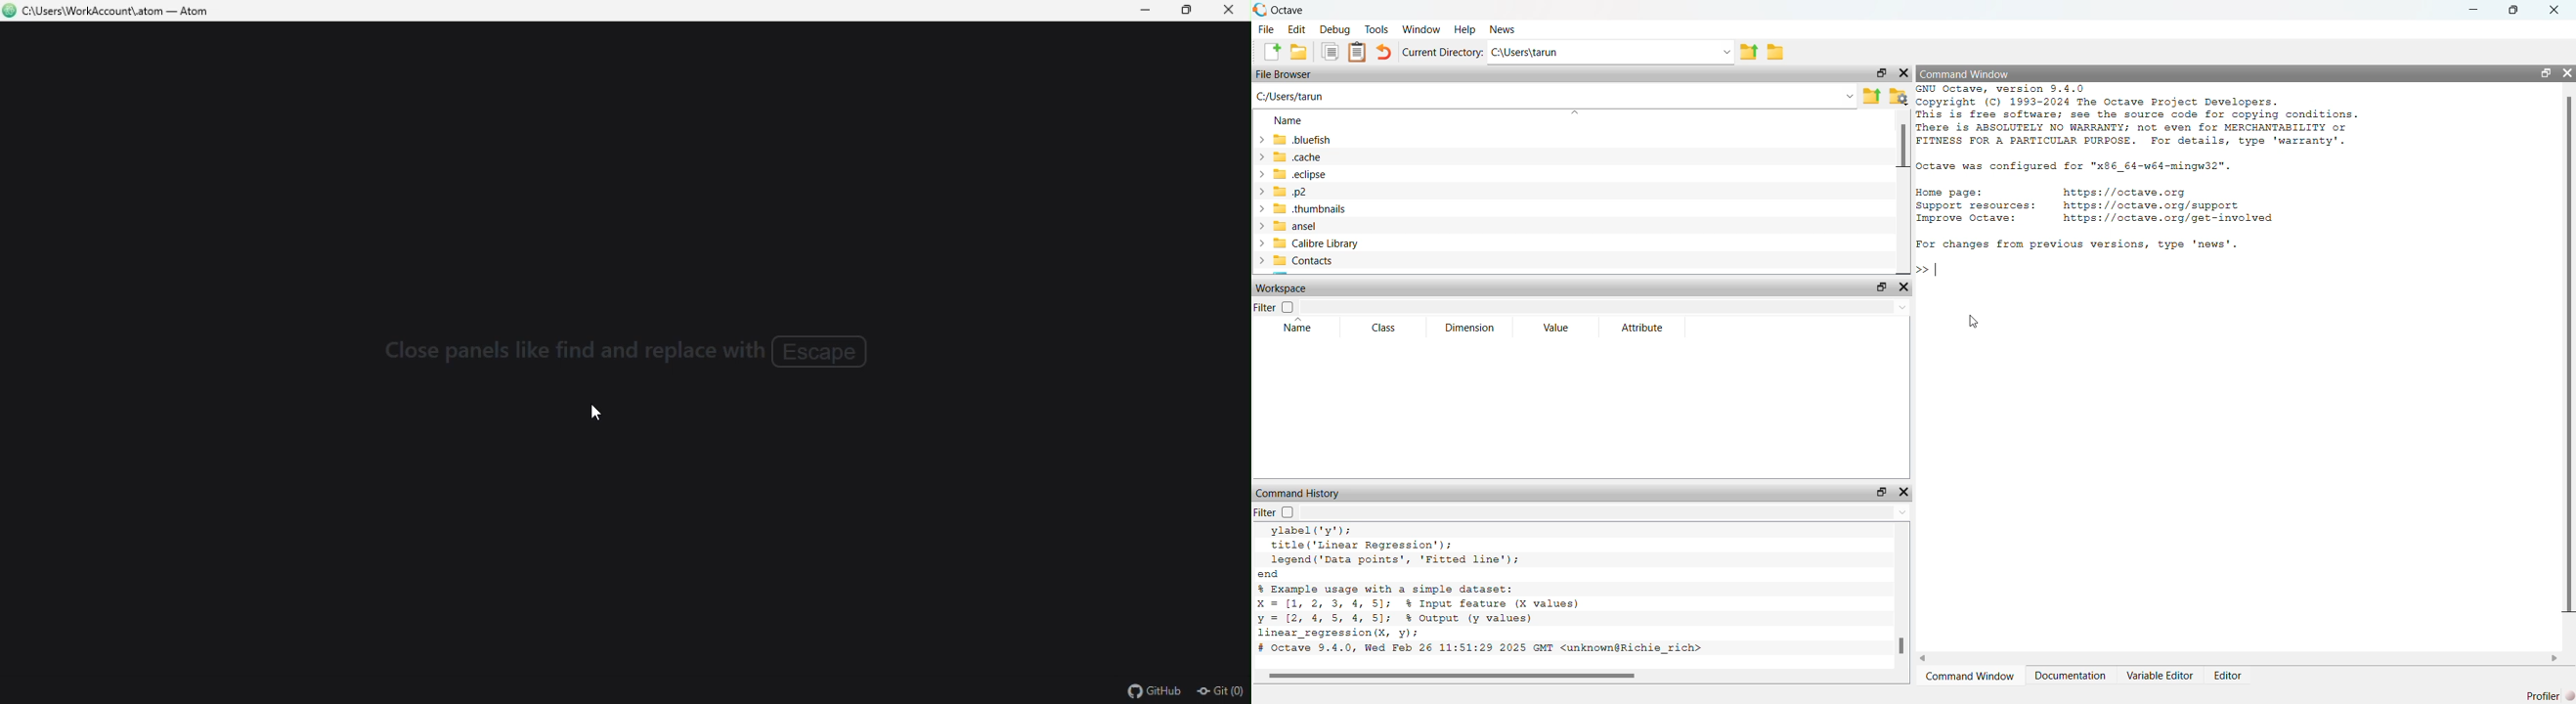 This screenshot has height=728, width=2576. I want to click on minimize, so click(1148, 11).